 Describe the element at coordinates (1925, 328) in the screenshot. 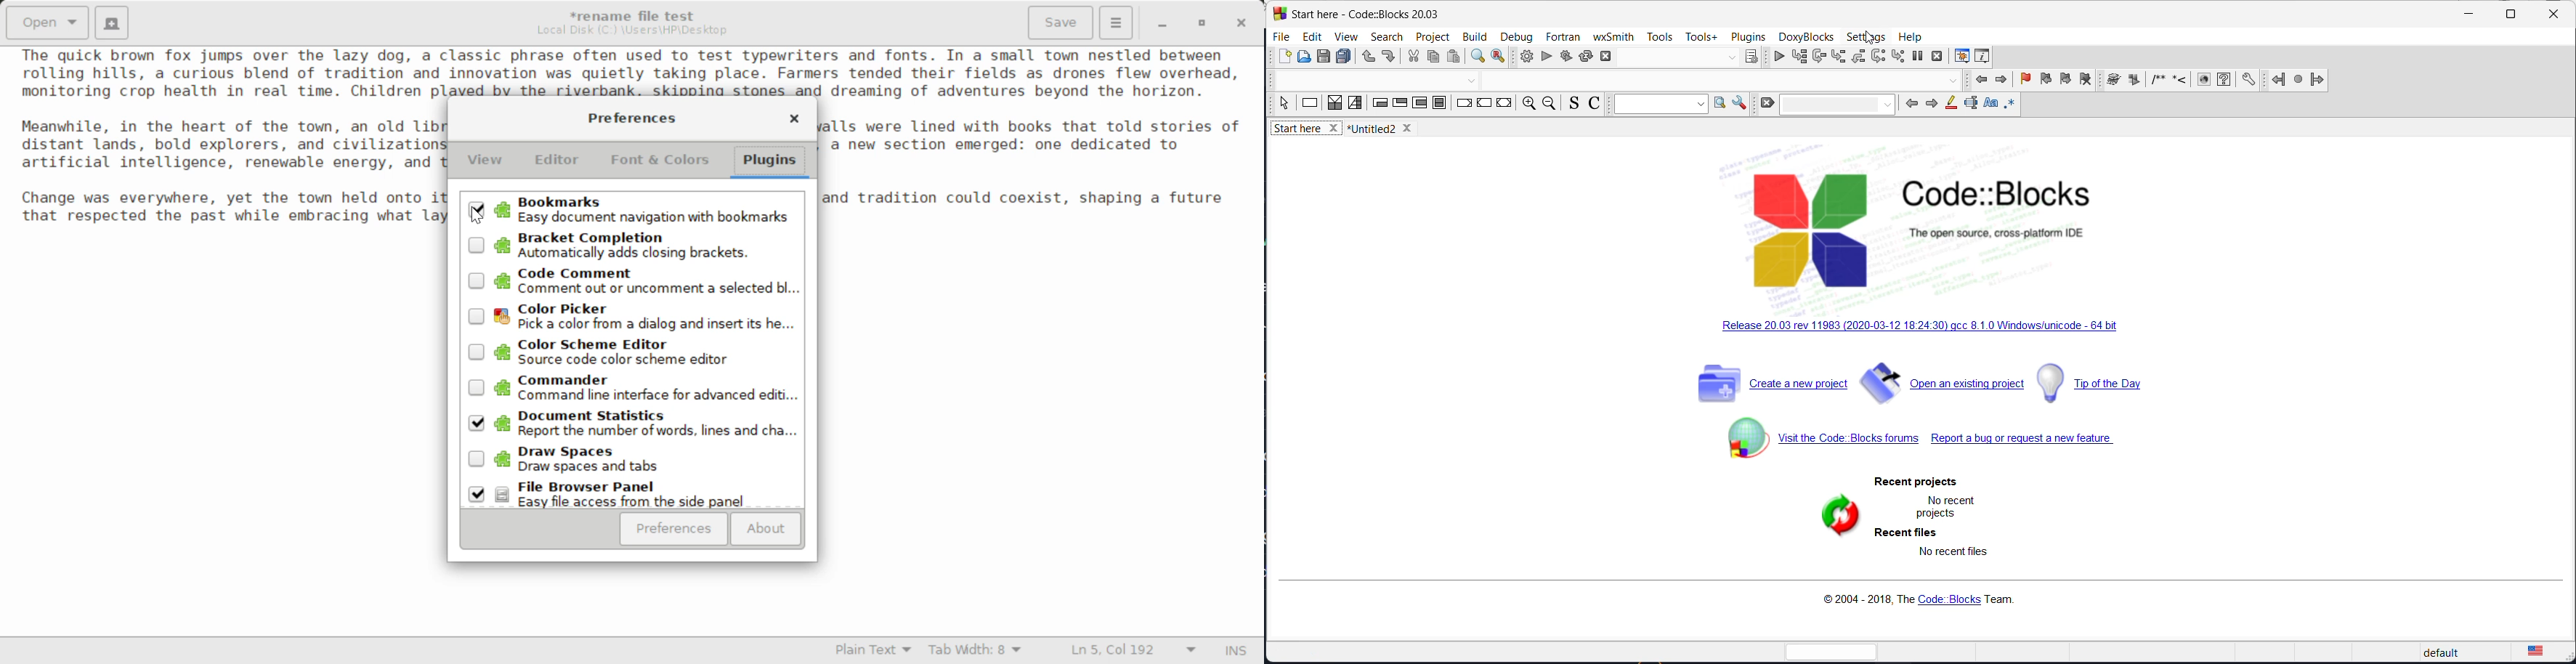

I see `new release` at that location.